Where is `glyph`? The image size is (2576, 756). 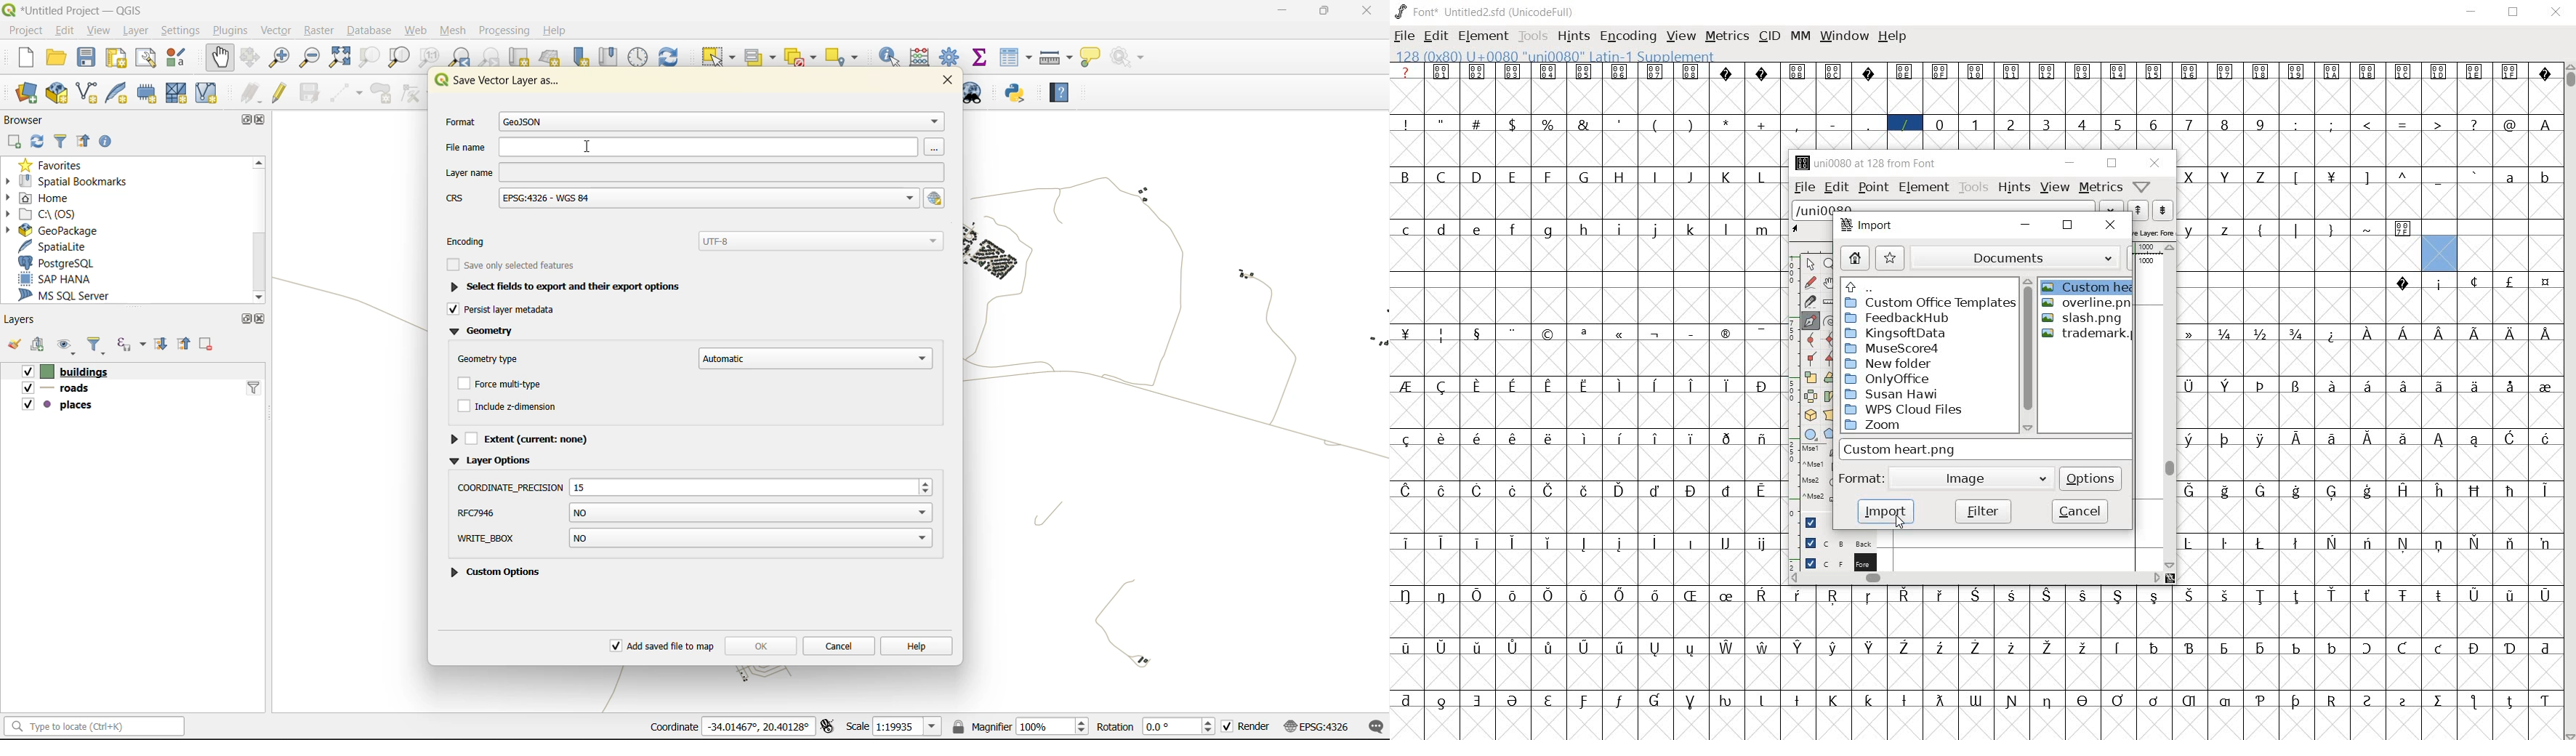 glyph is located at coordinates (1762, 440).